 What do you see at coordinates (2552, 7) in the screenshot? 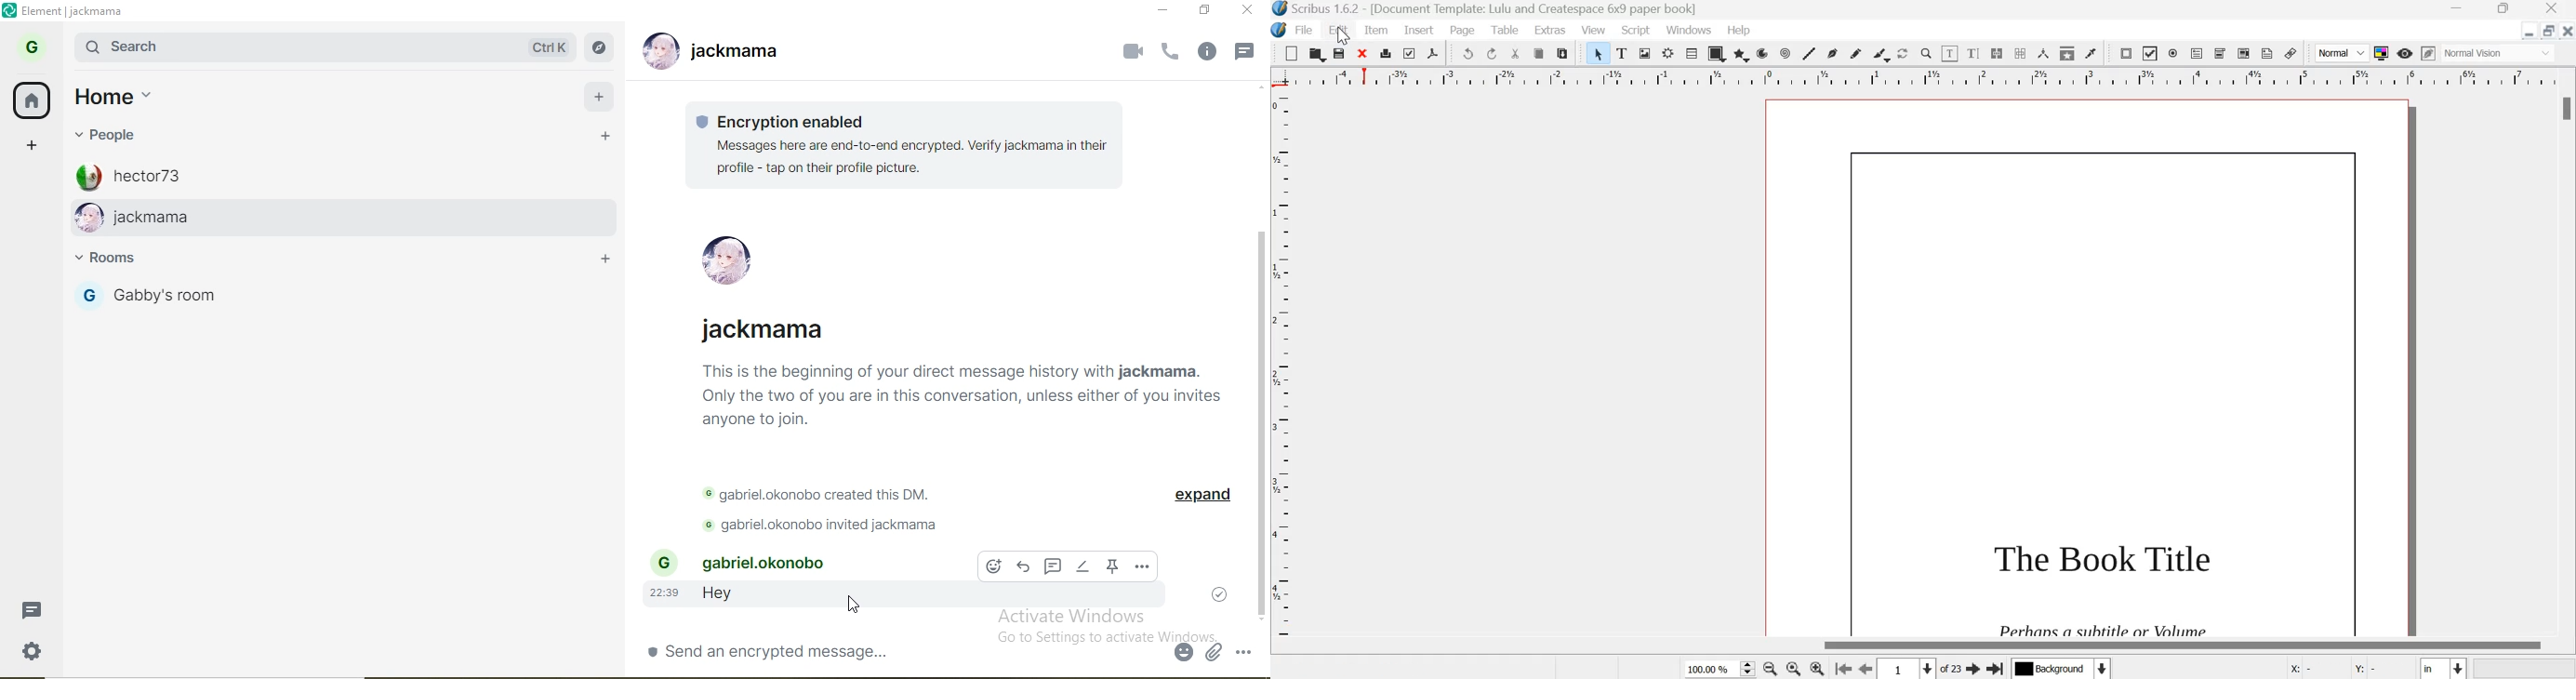
I see `Close` at bounding box center [2552, 7].